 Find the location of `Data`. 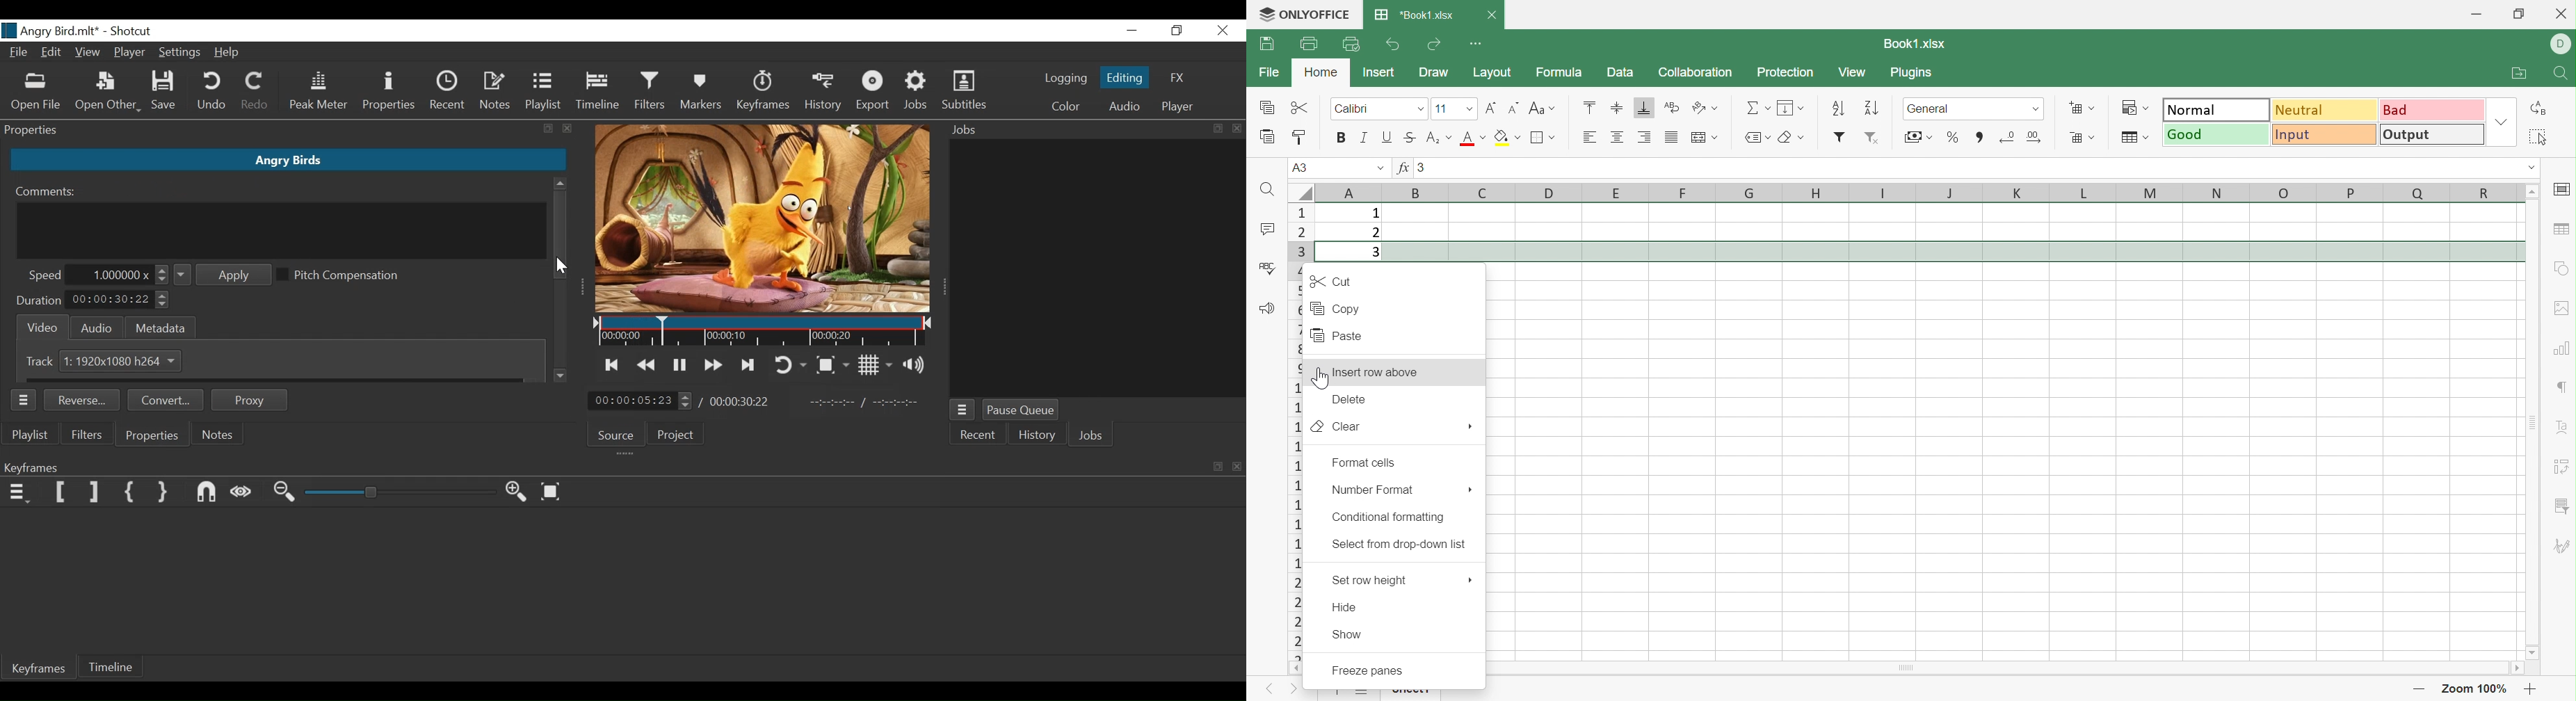

Data is located at coordinates (1619, 73).